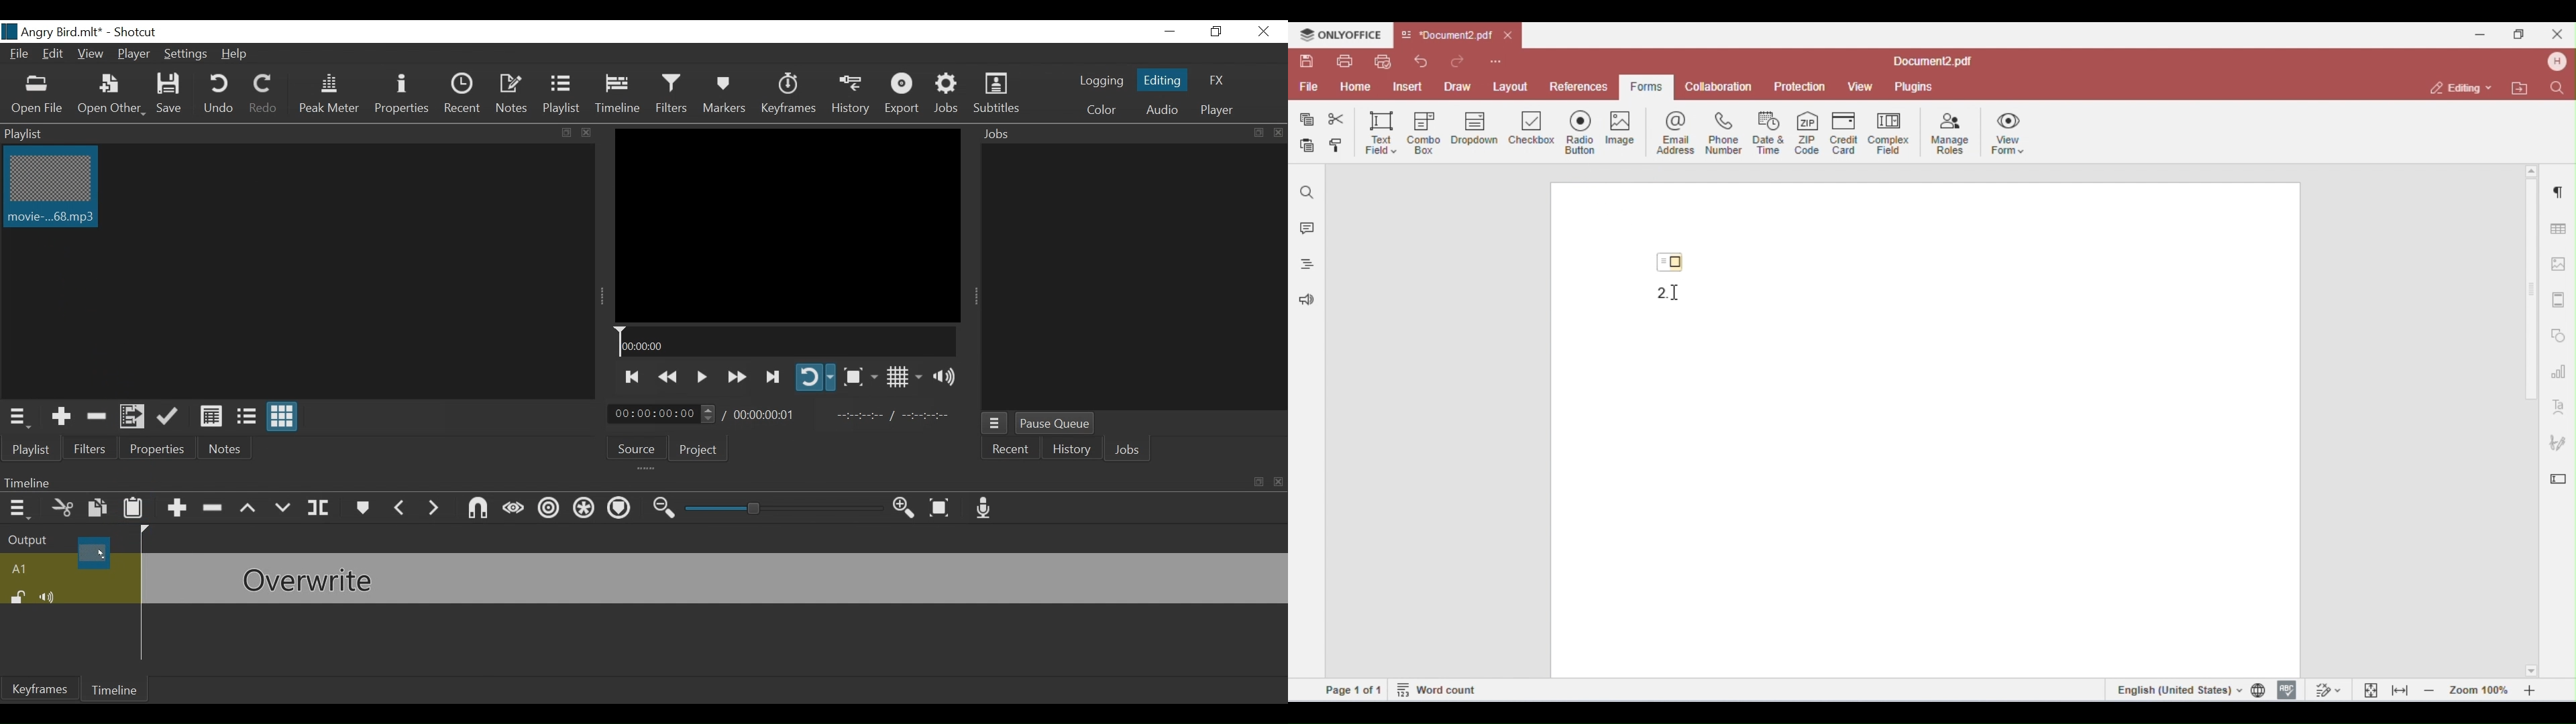  Describe the element at coordinates (893, 417) in the screenshot. I see `In point` at that location.